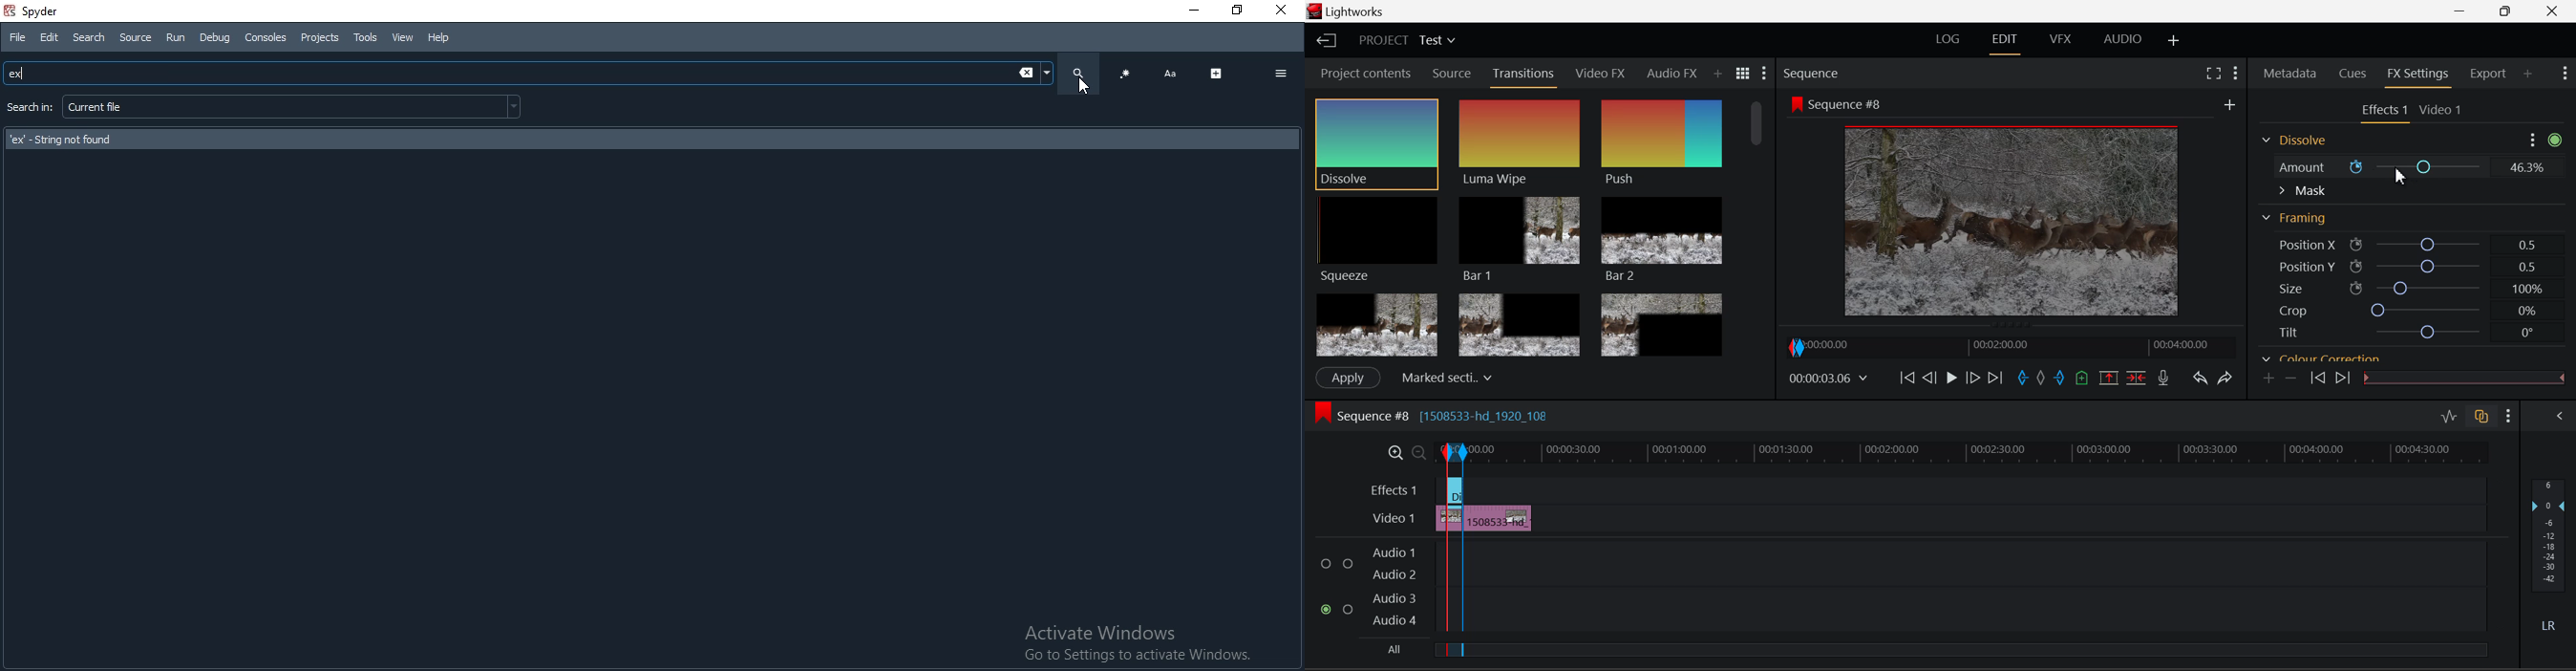 This screenshot has width=2576, height=672. I want to click on Toggle between list and title view, so click(1743, 74).